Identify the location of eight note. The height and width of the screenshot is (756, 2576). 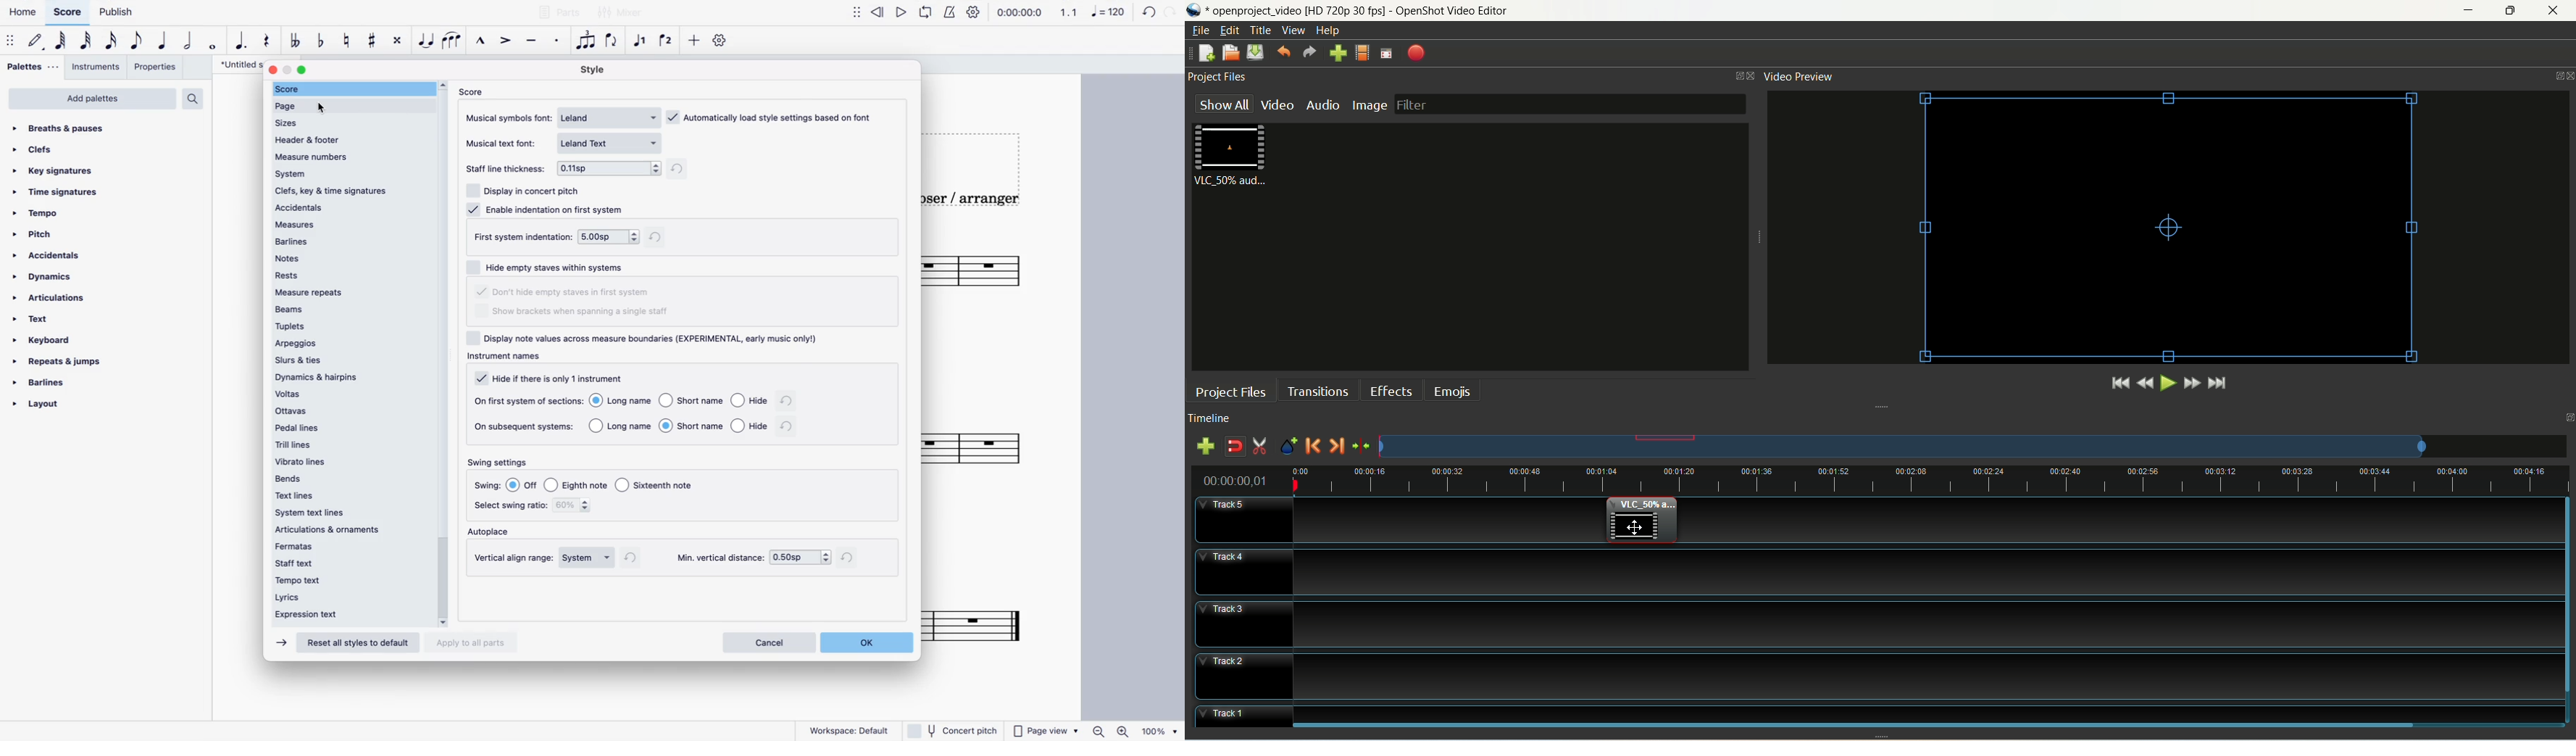
(136, 43).